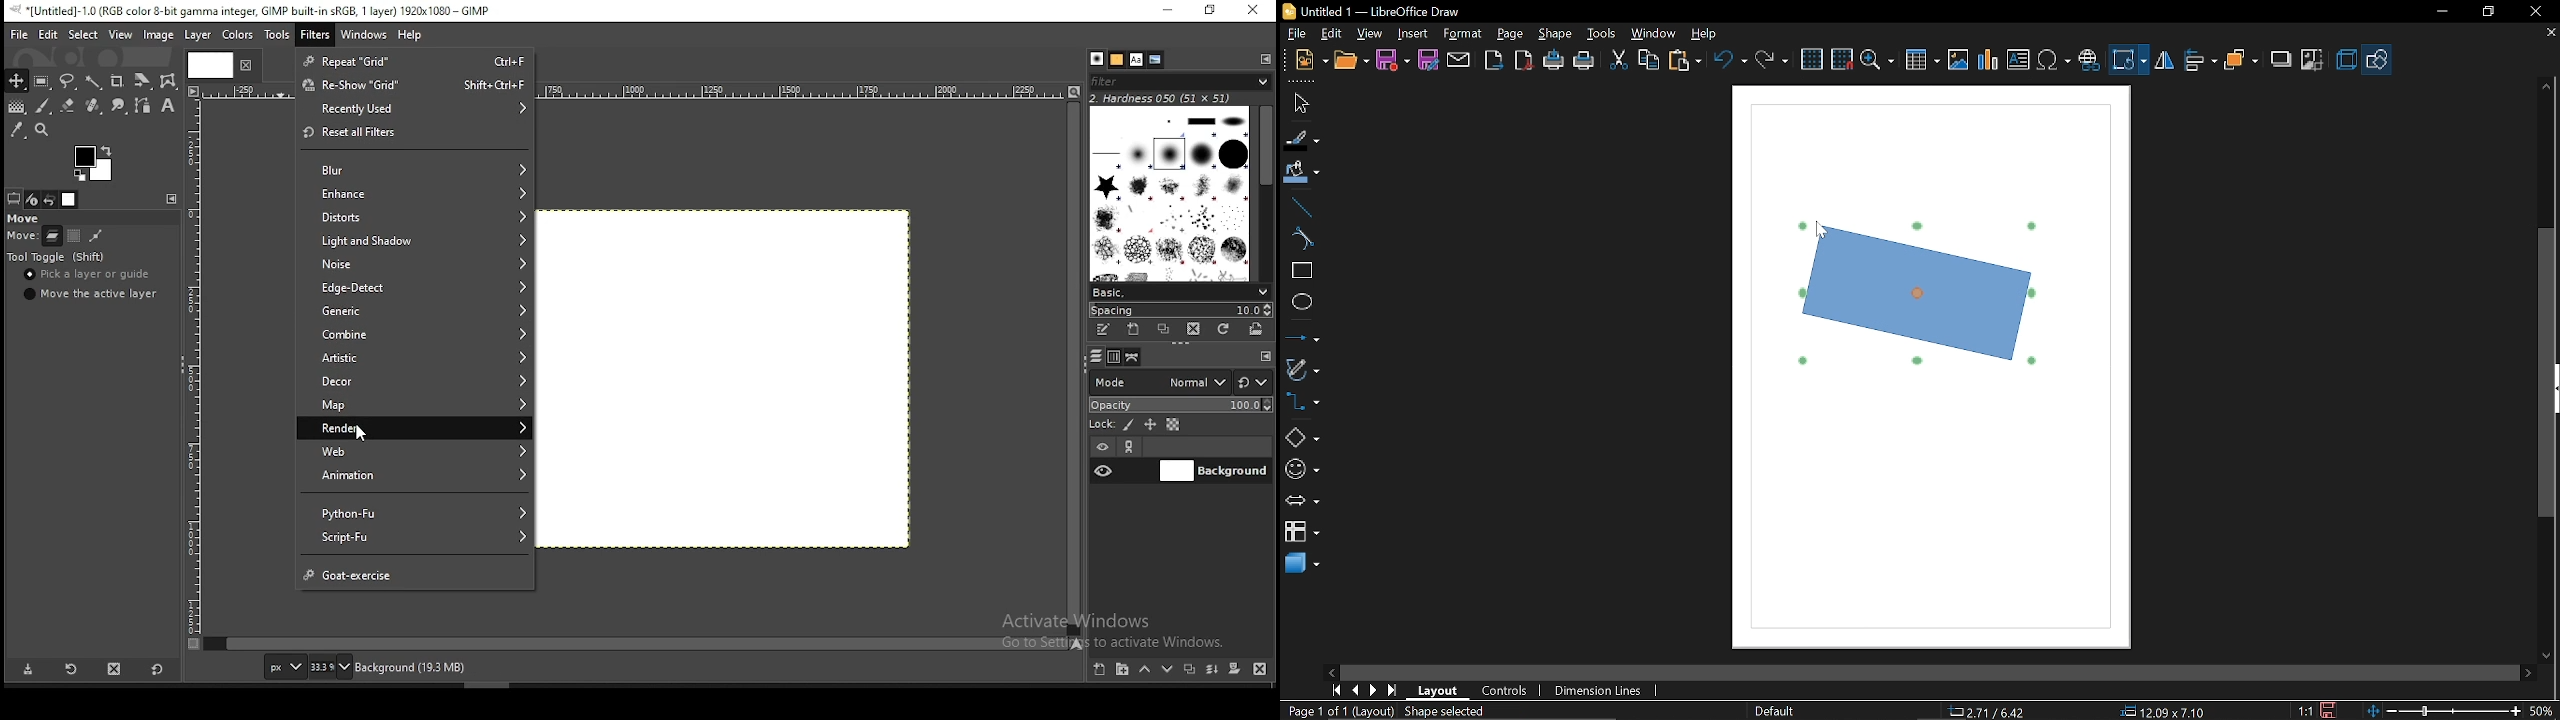  I want to click on cinfigure this tab, so click(173, 199).